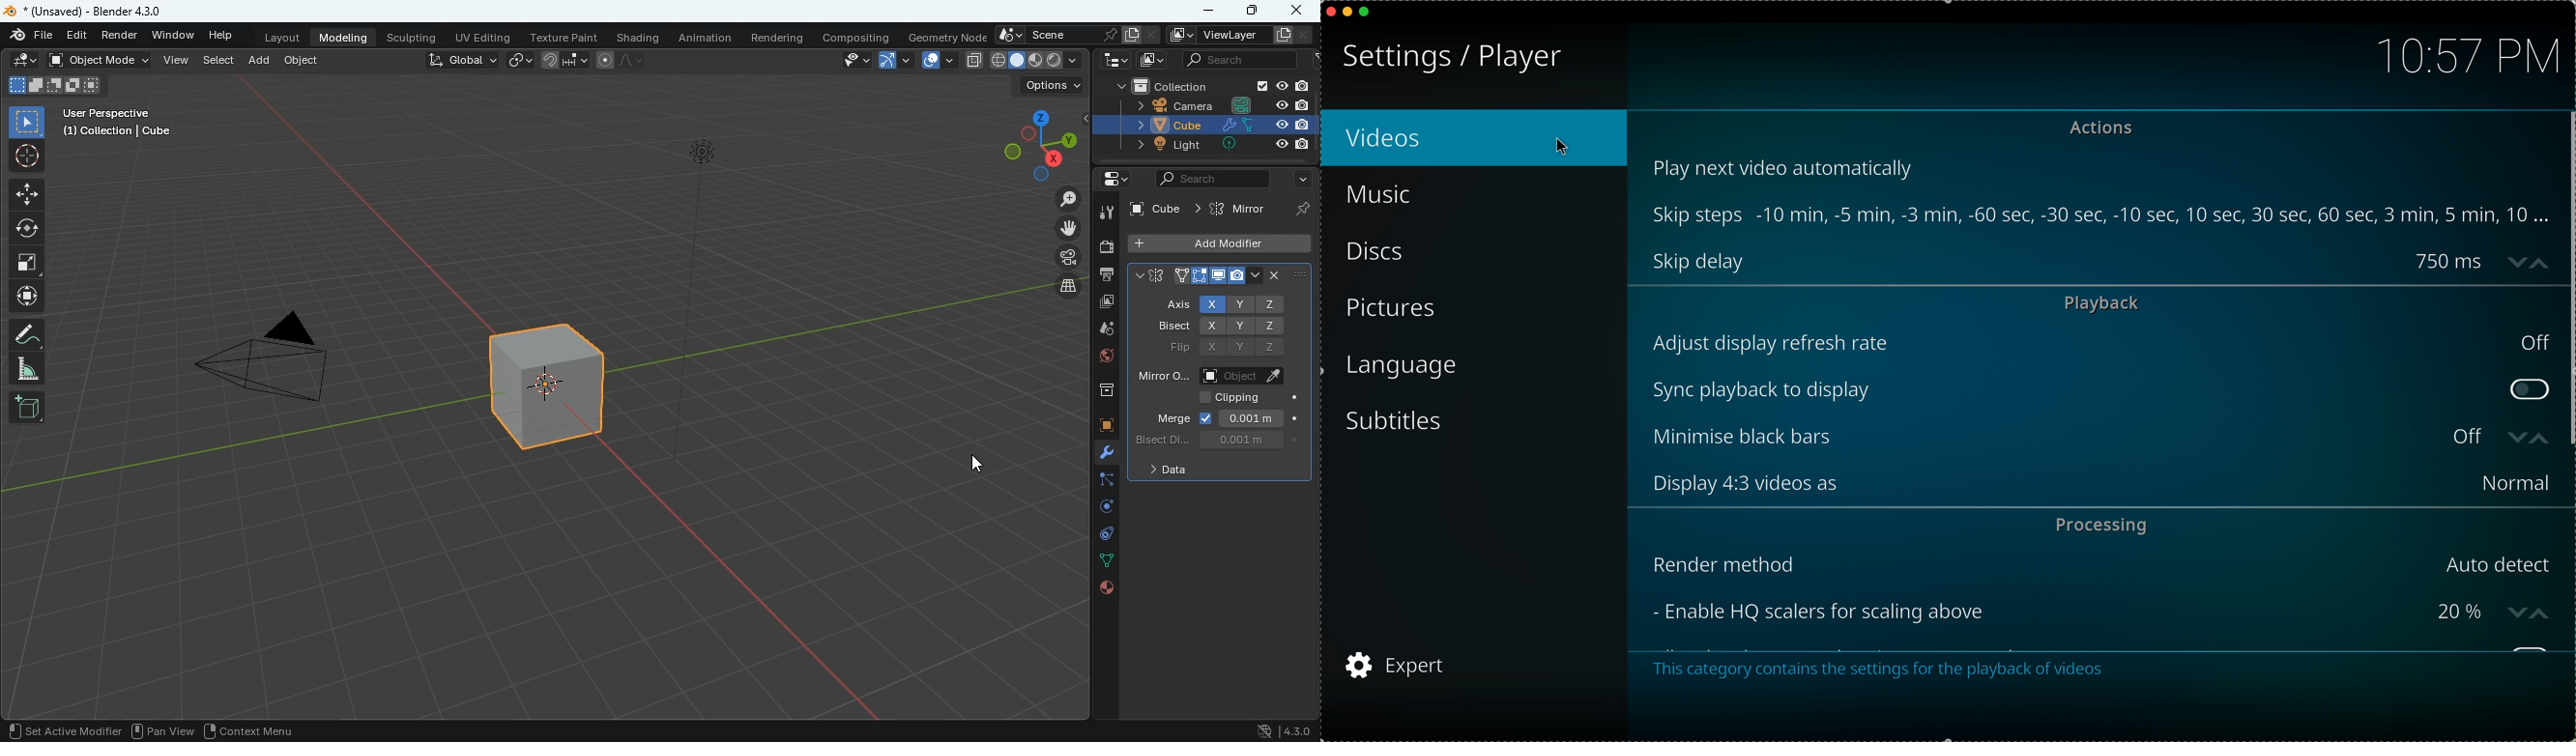 The width and height of the screenshot is (2576, 756). I want to click on camera, so click(1209, 105).